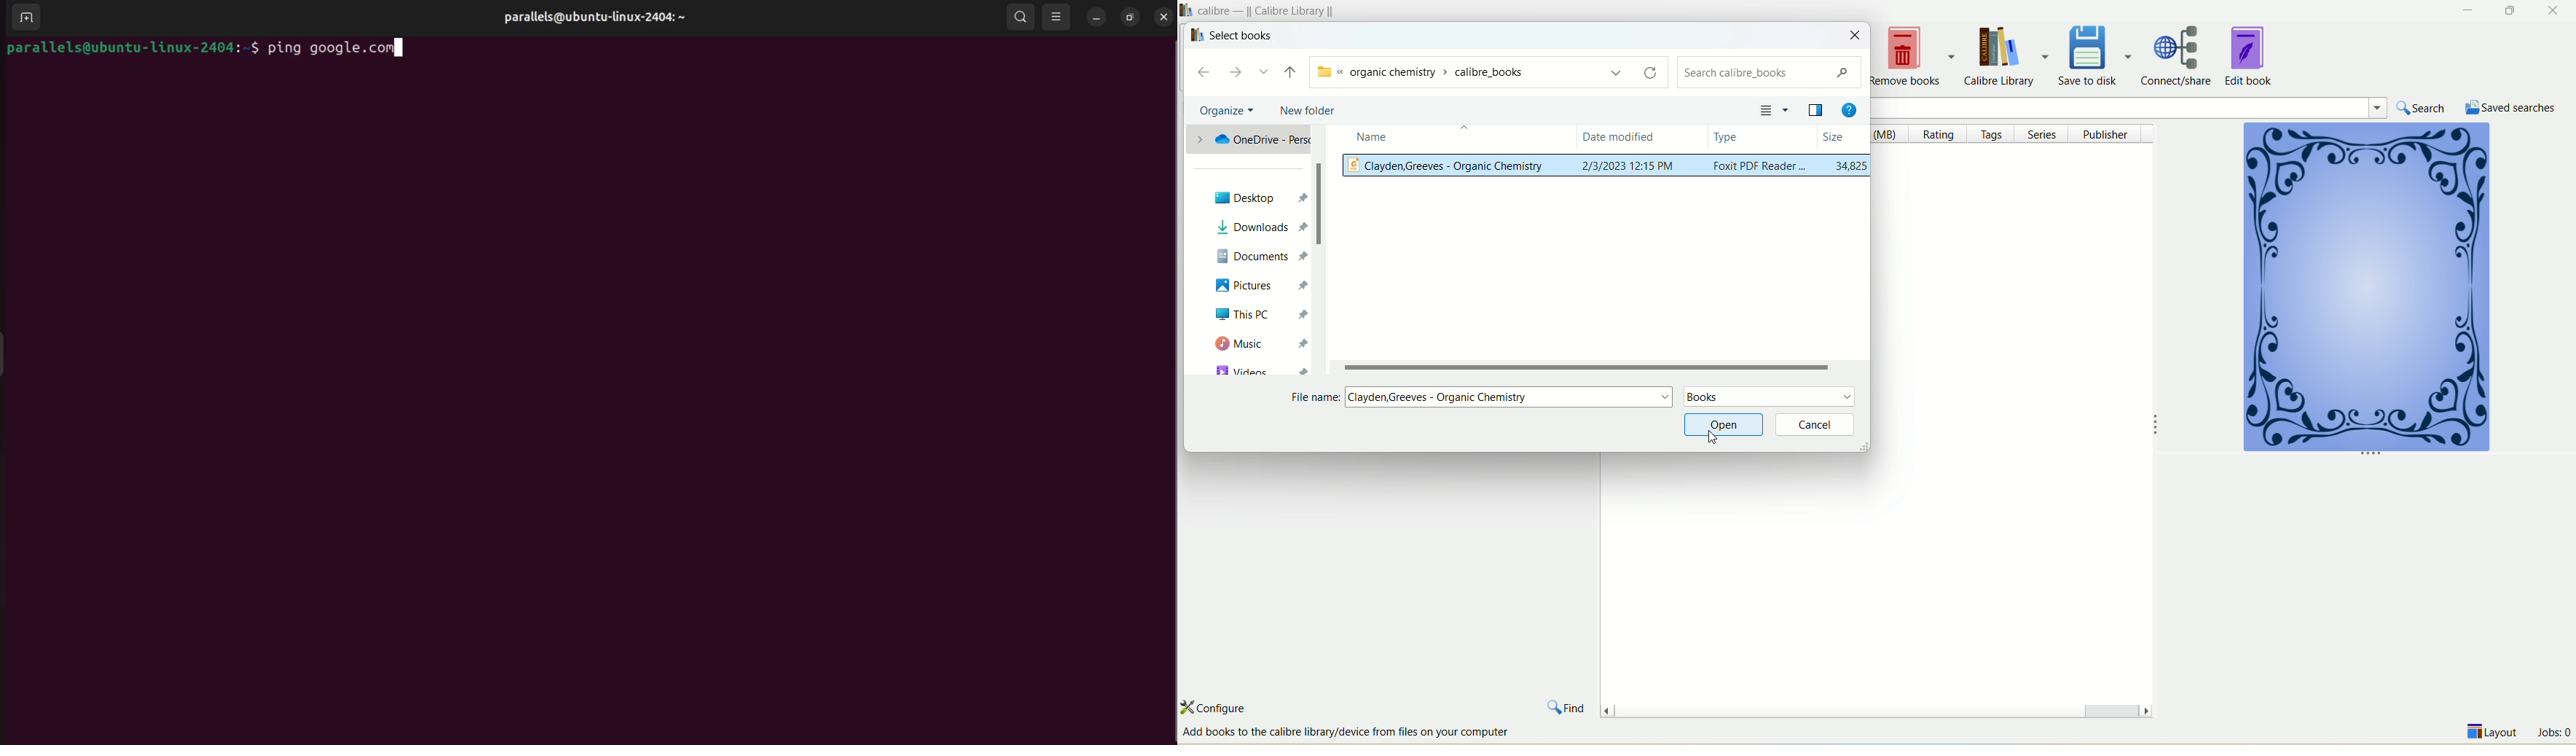  Describe the element at coordinates (1056, 16) in the screenshot. I see `view options` at that location.